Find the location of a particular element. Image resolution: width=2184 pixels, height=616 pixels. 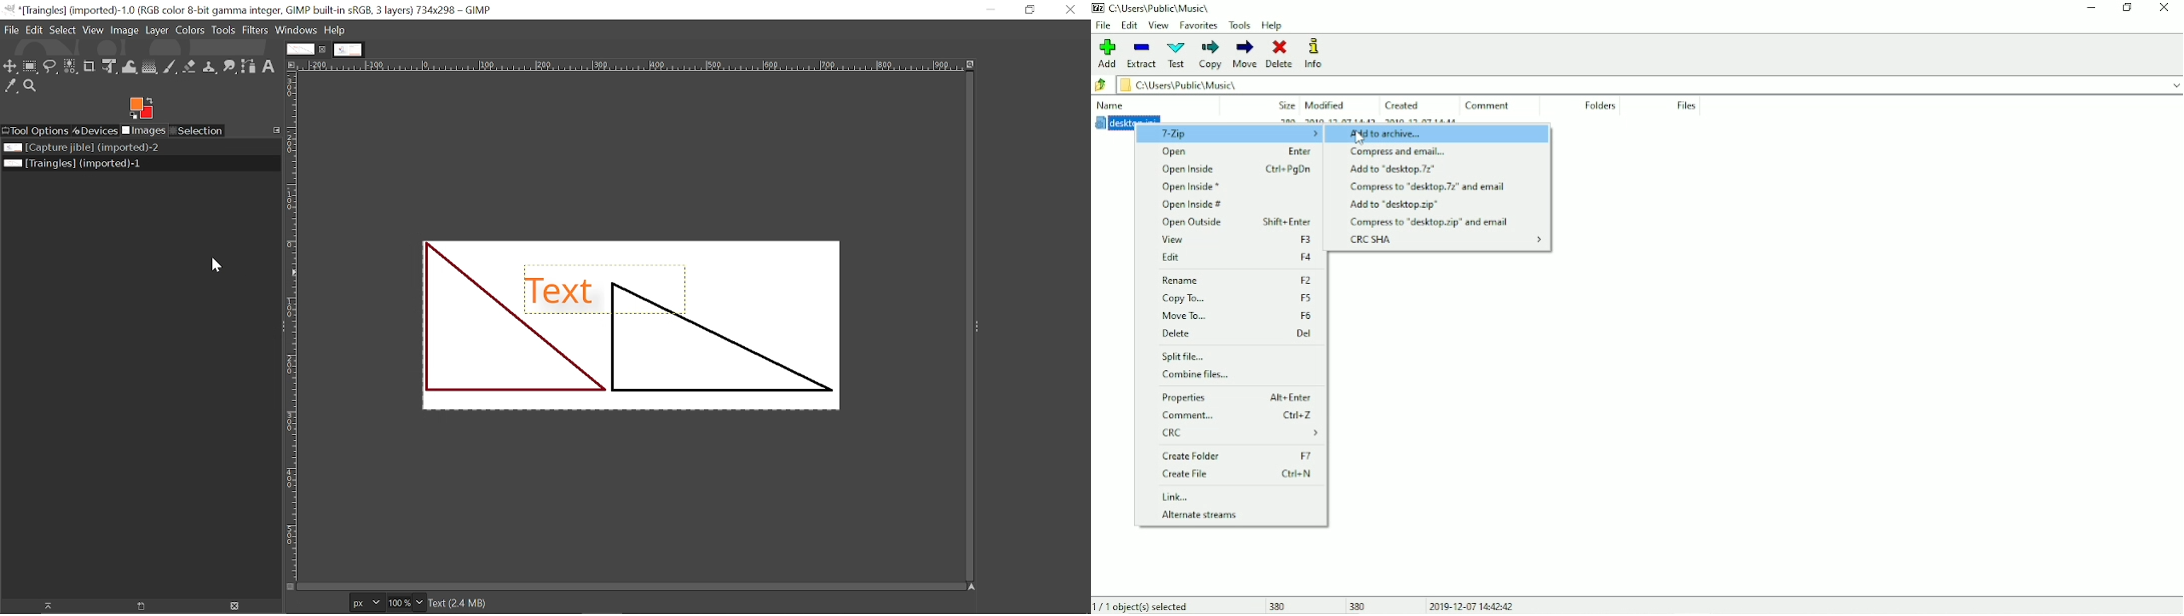

Foreground color is located at coordinates (143, 107).